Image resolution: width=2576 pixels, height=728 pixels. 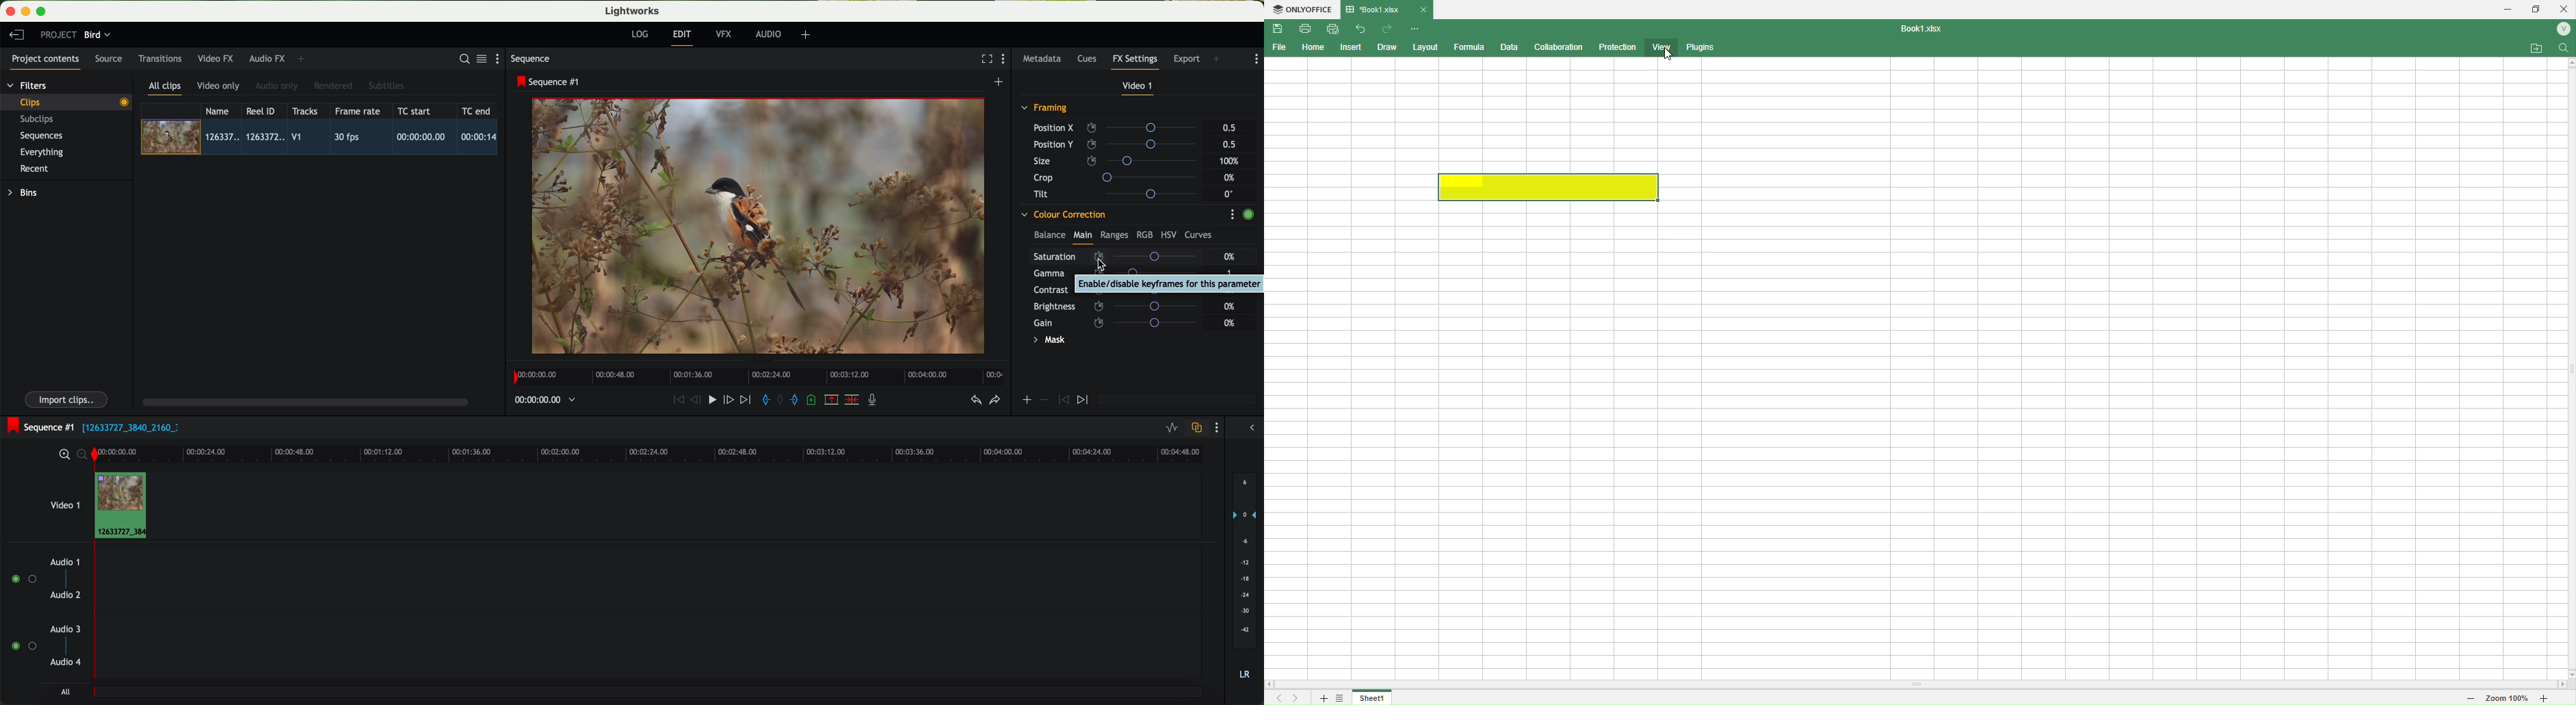 I want to click on Undo, so click(x=1359, y=27).